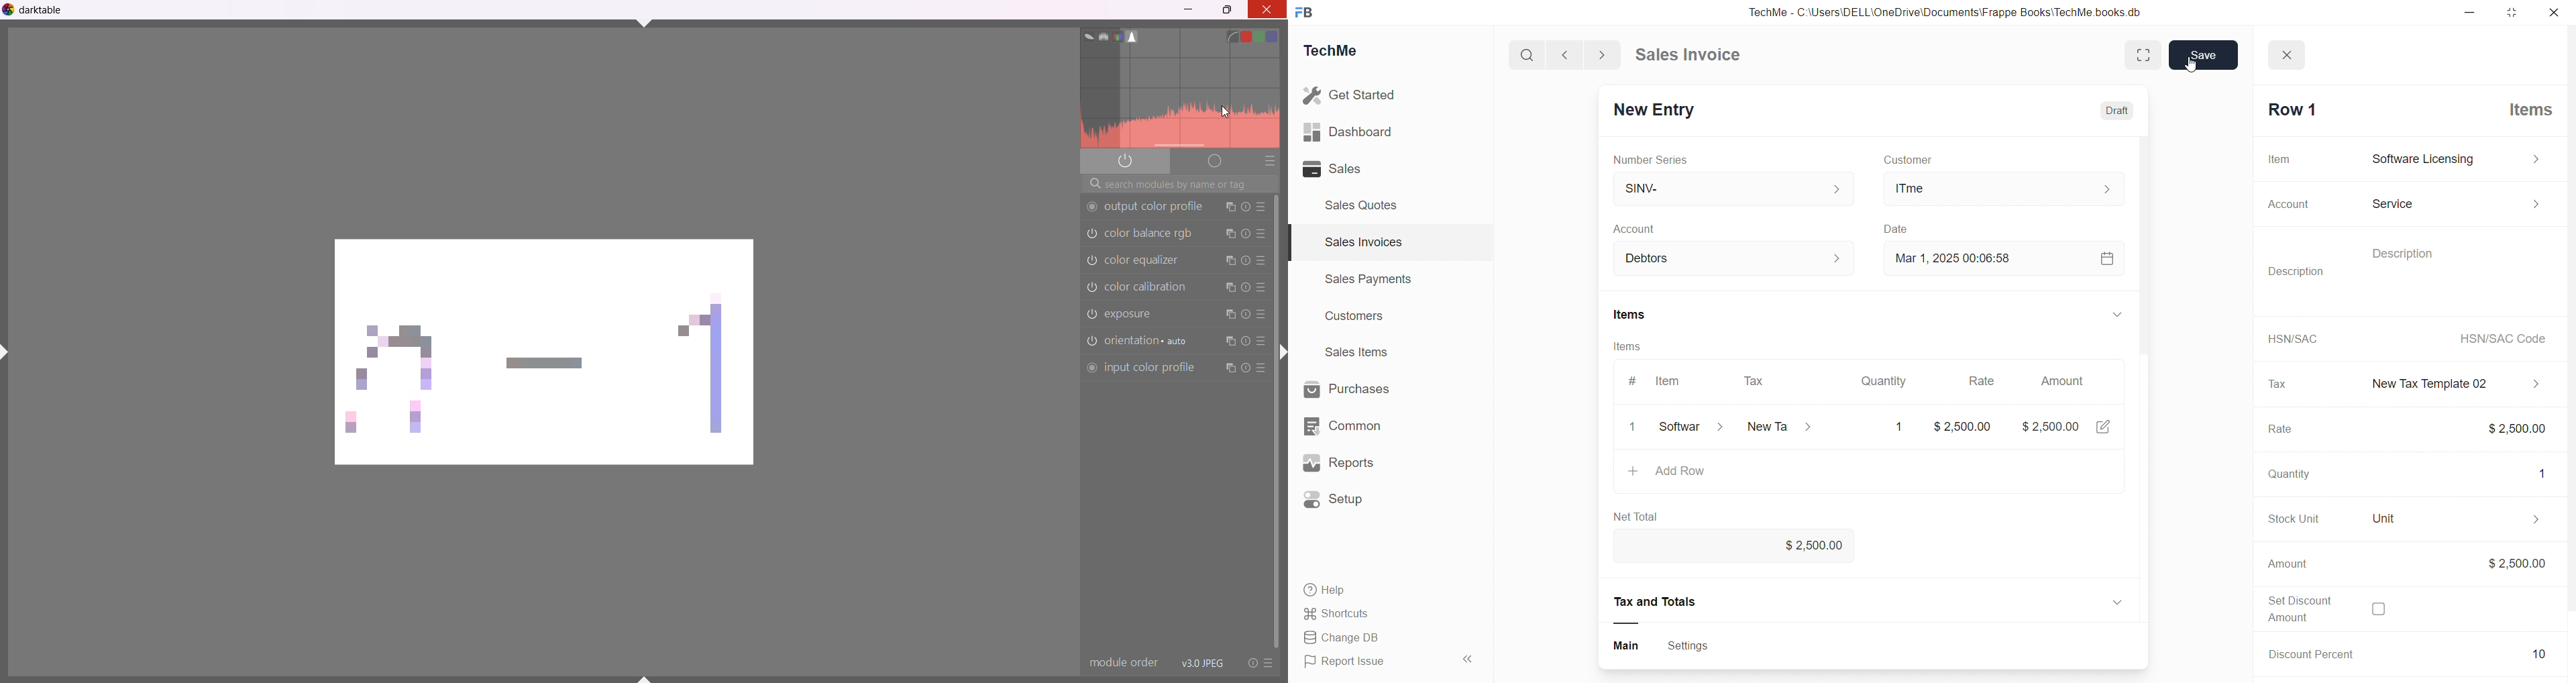 The width and height of the screenshot is (2576, 700). I want to click on color balance rgb, so click(1152, 236).